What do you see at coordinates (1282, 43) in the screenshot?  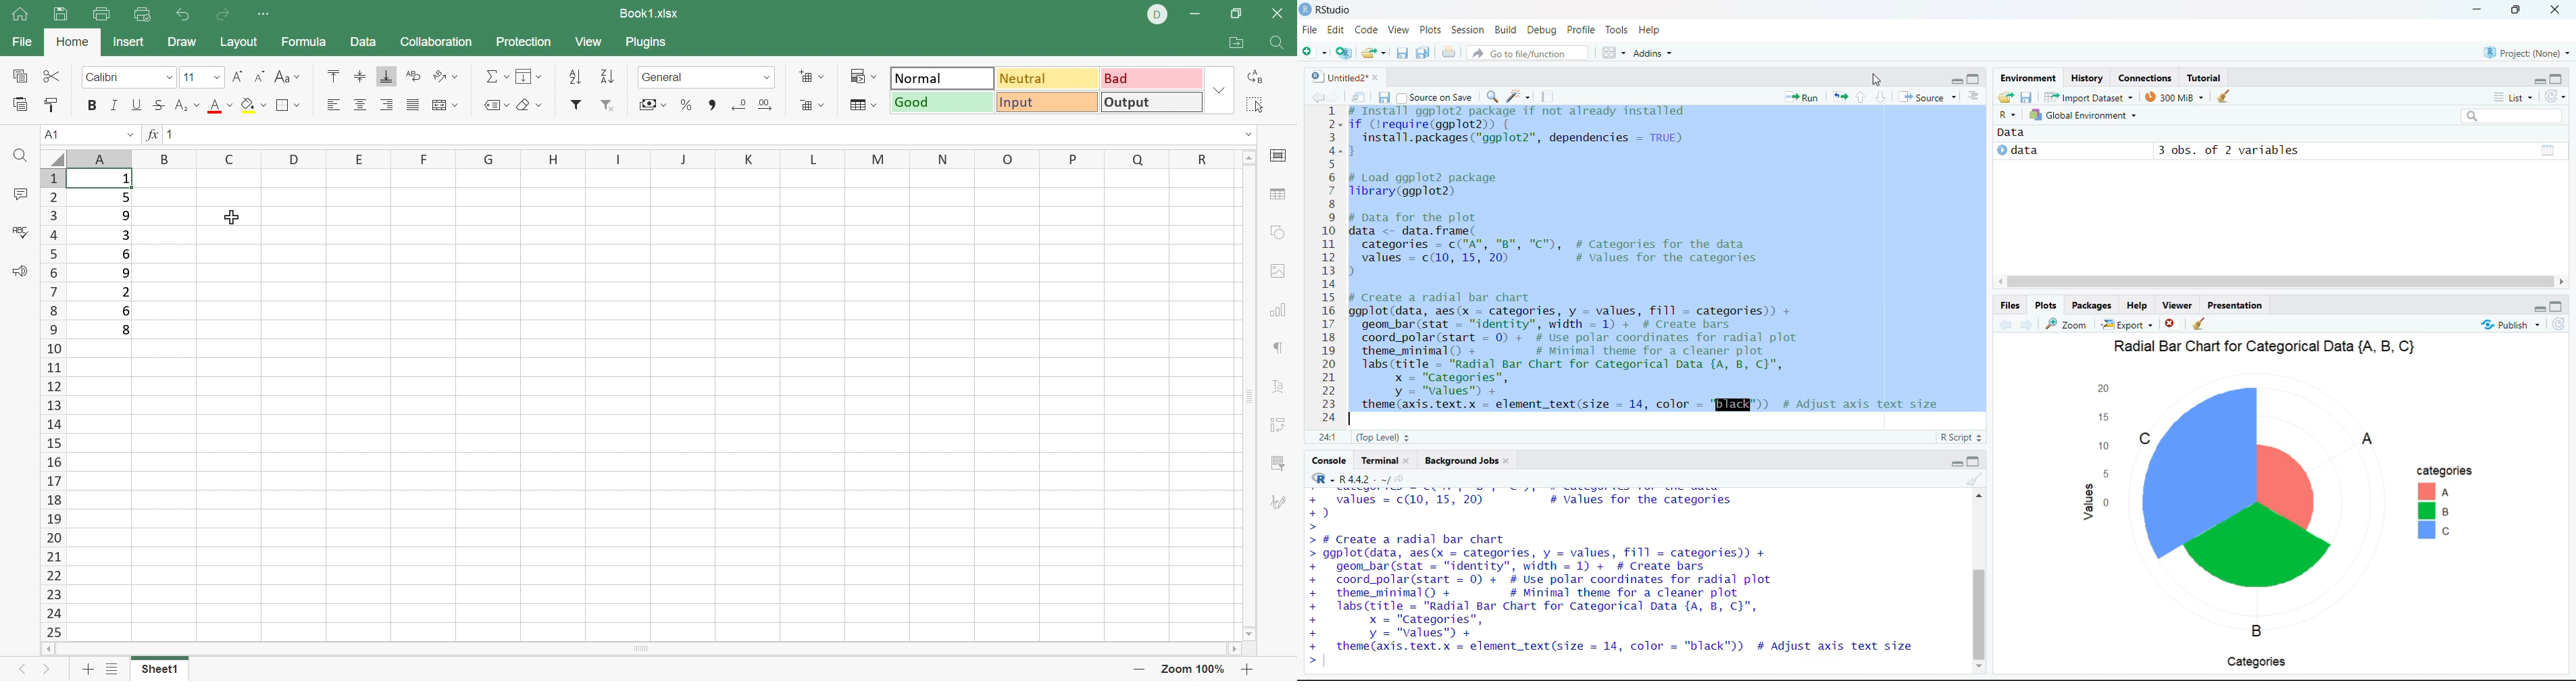 I see `Find` at bounding box center [1282, 43].